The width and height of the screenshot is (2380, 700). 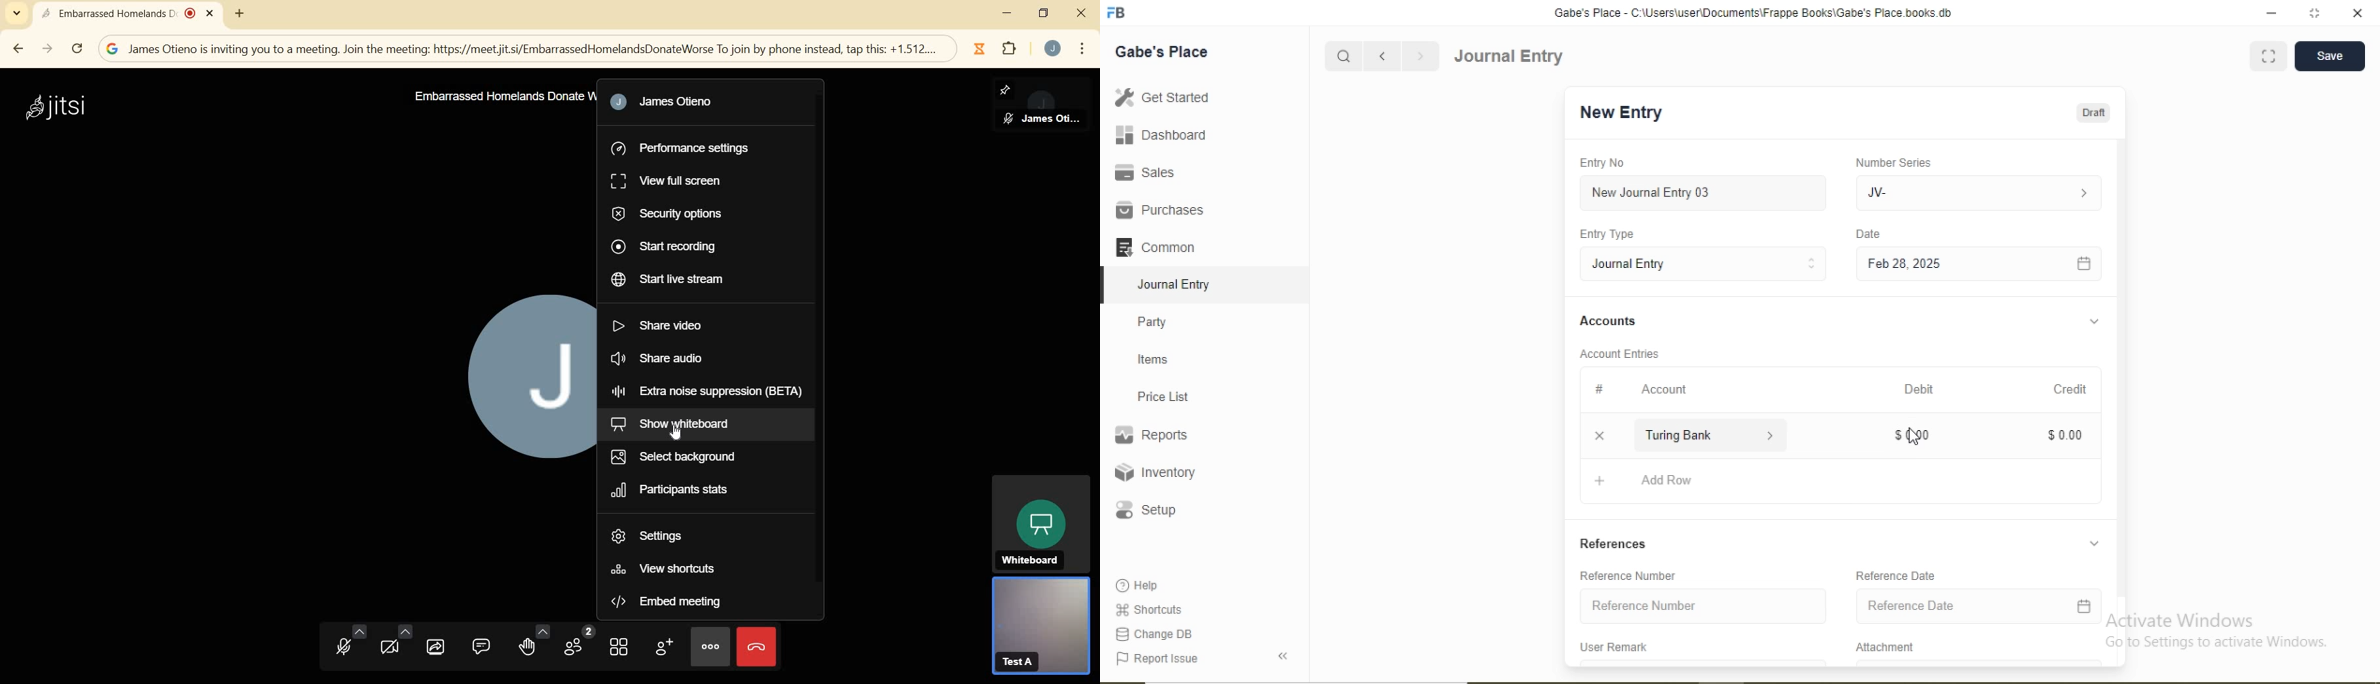 What do you see at coordinates (2359, 13) in the screenshot?
I see `close` at bounding box center [2359, 13].